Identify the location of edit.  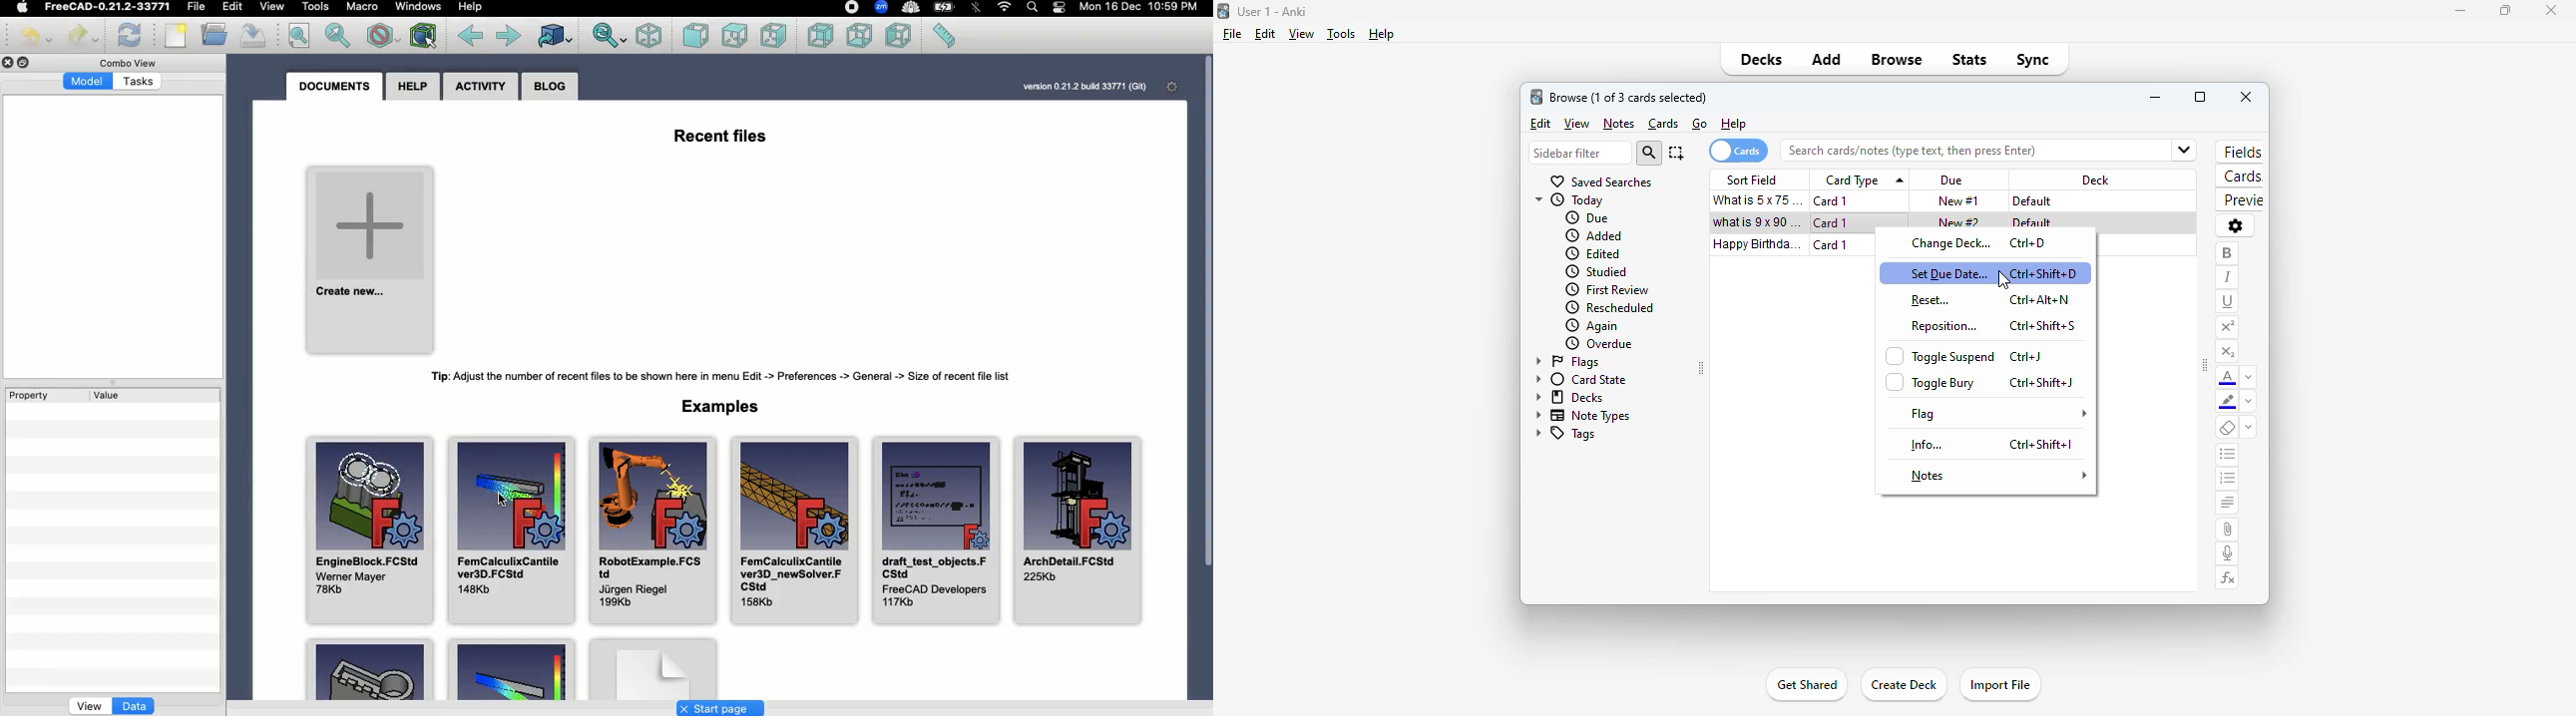
(1541, 124).